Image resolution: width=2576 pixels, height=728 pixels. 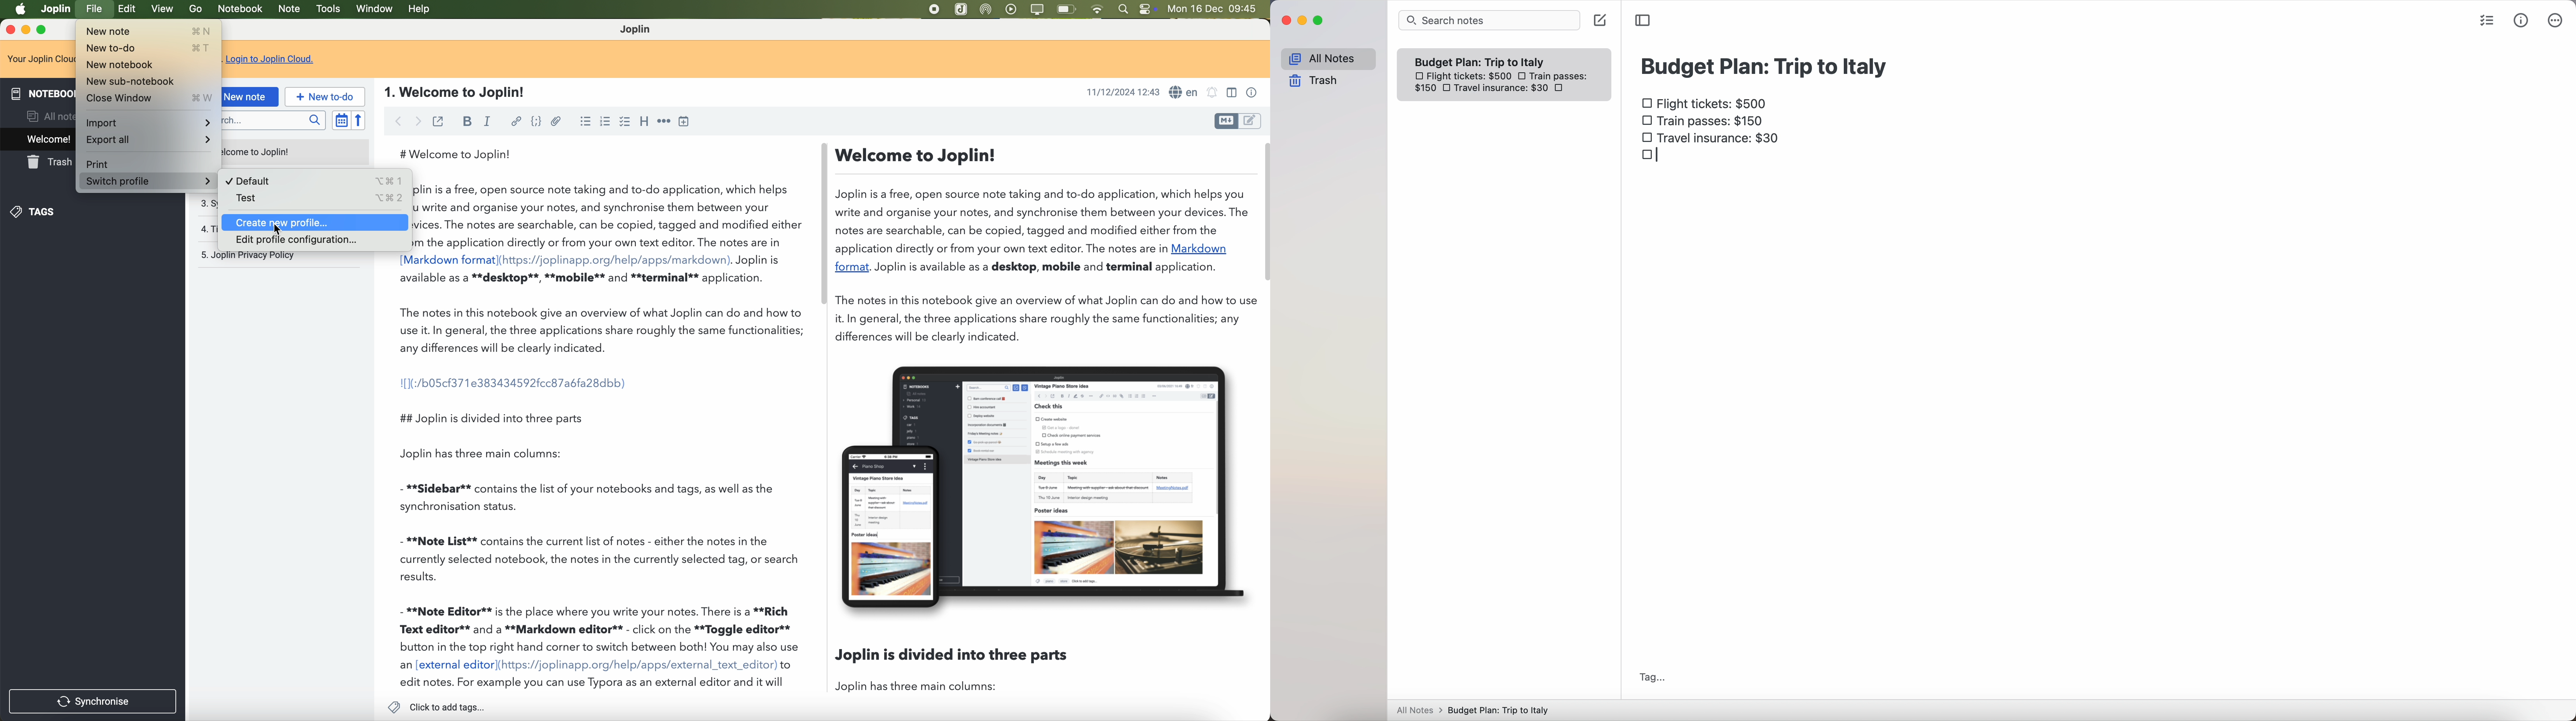 I want to click on controls, so click(x=1151, y=9).